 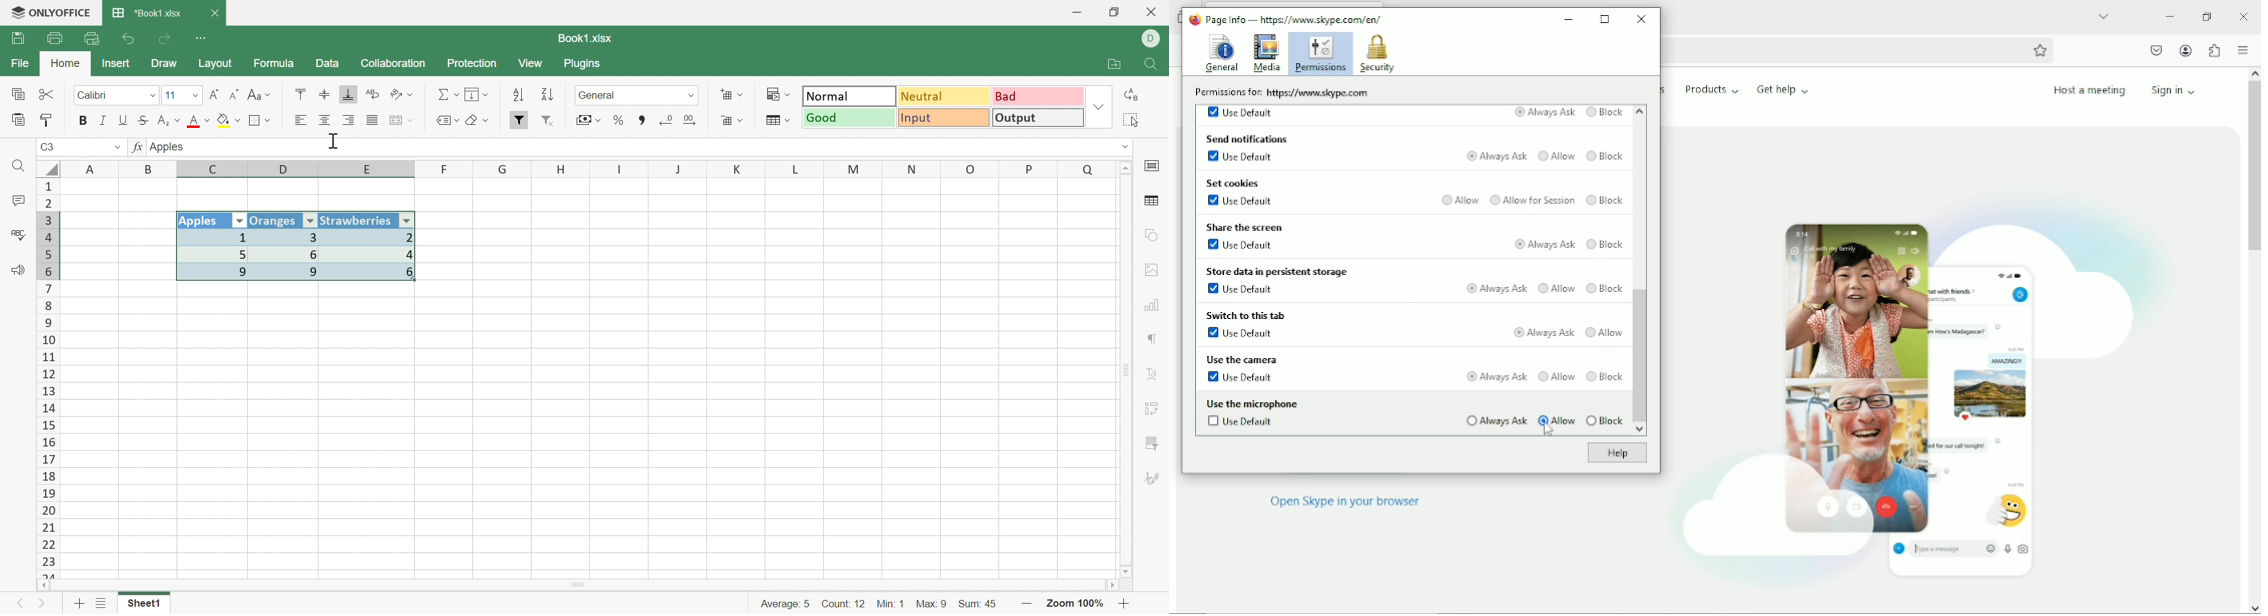 I want to click on Send notifications, so click(x=1248, y=138).